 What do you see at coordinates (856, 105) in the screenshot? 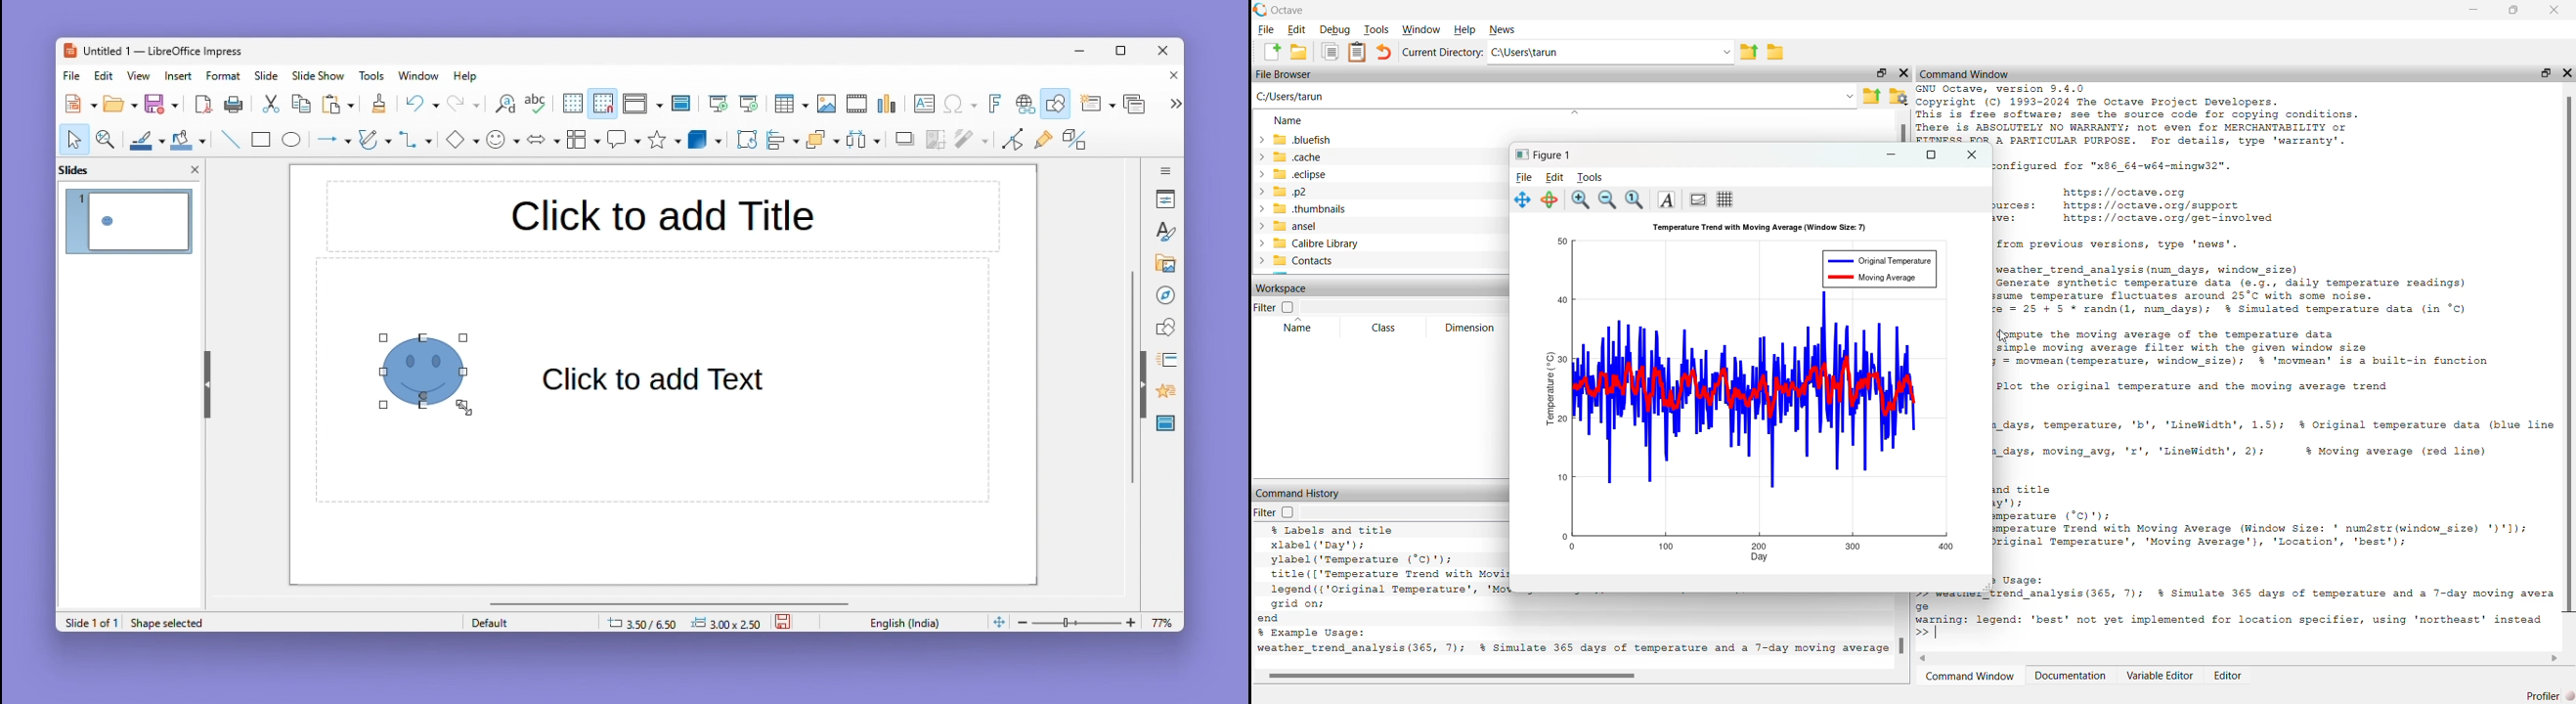
I see `Video` at bounding box center [856, 105].